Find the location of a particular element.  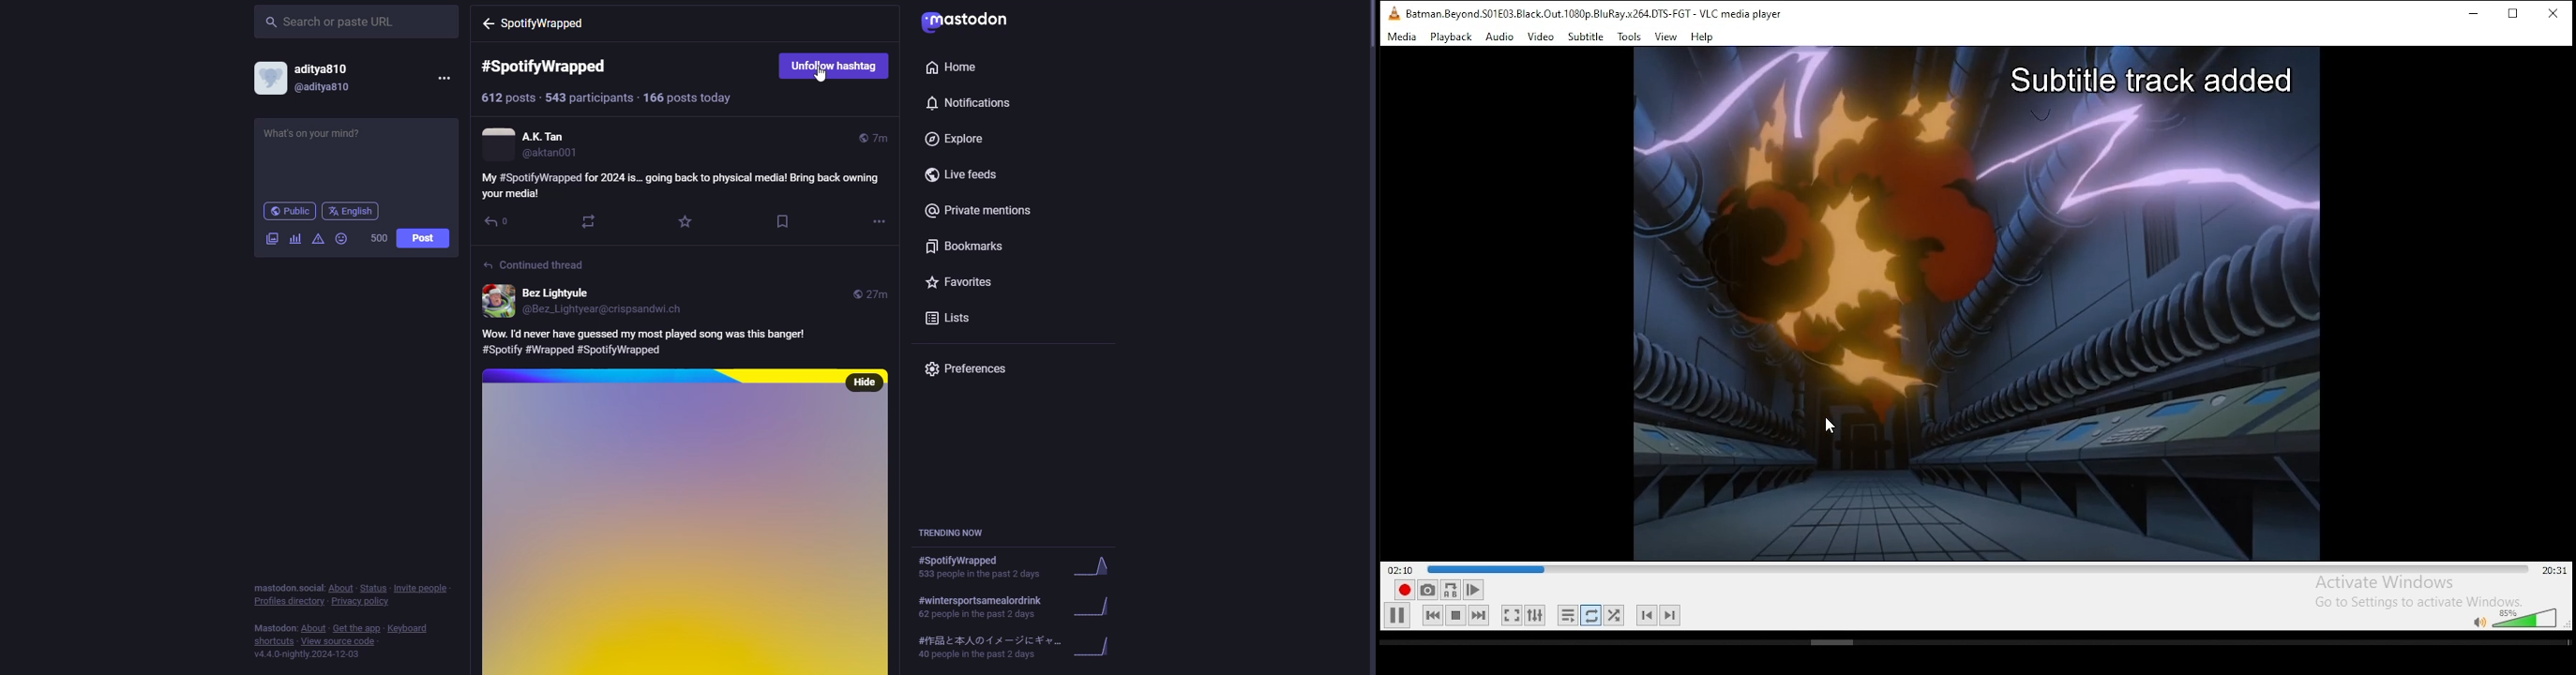

bookmark is located at coordinates (783, 220).